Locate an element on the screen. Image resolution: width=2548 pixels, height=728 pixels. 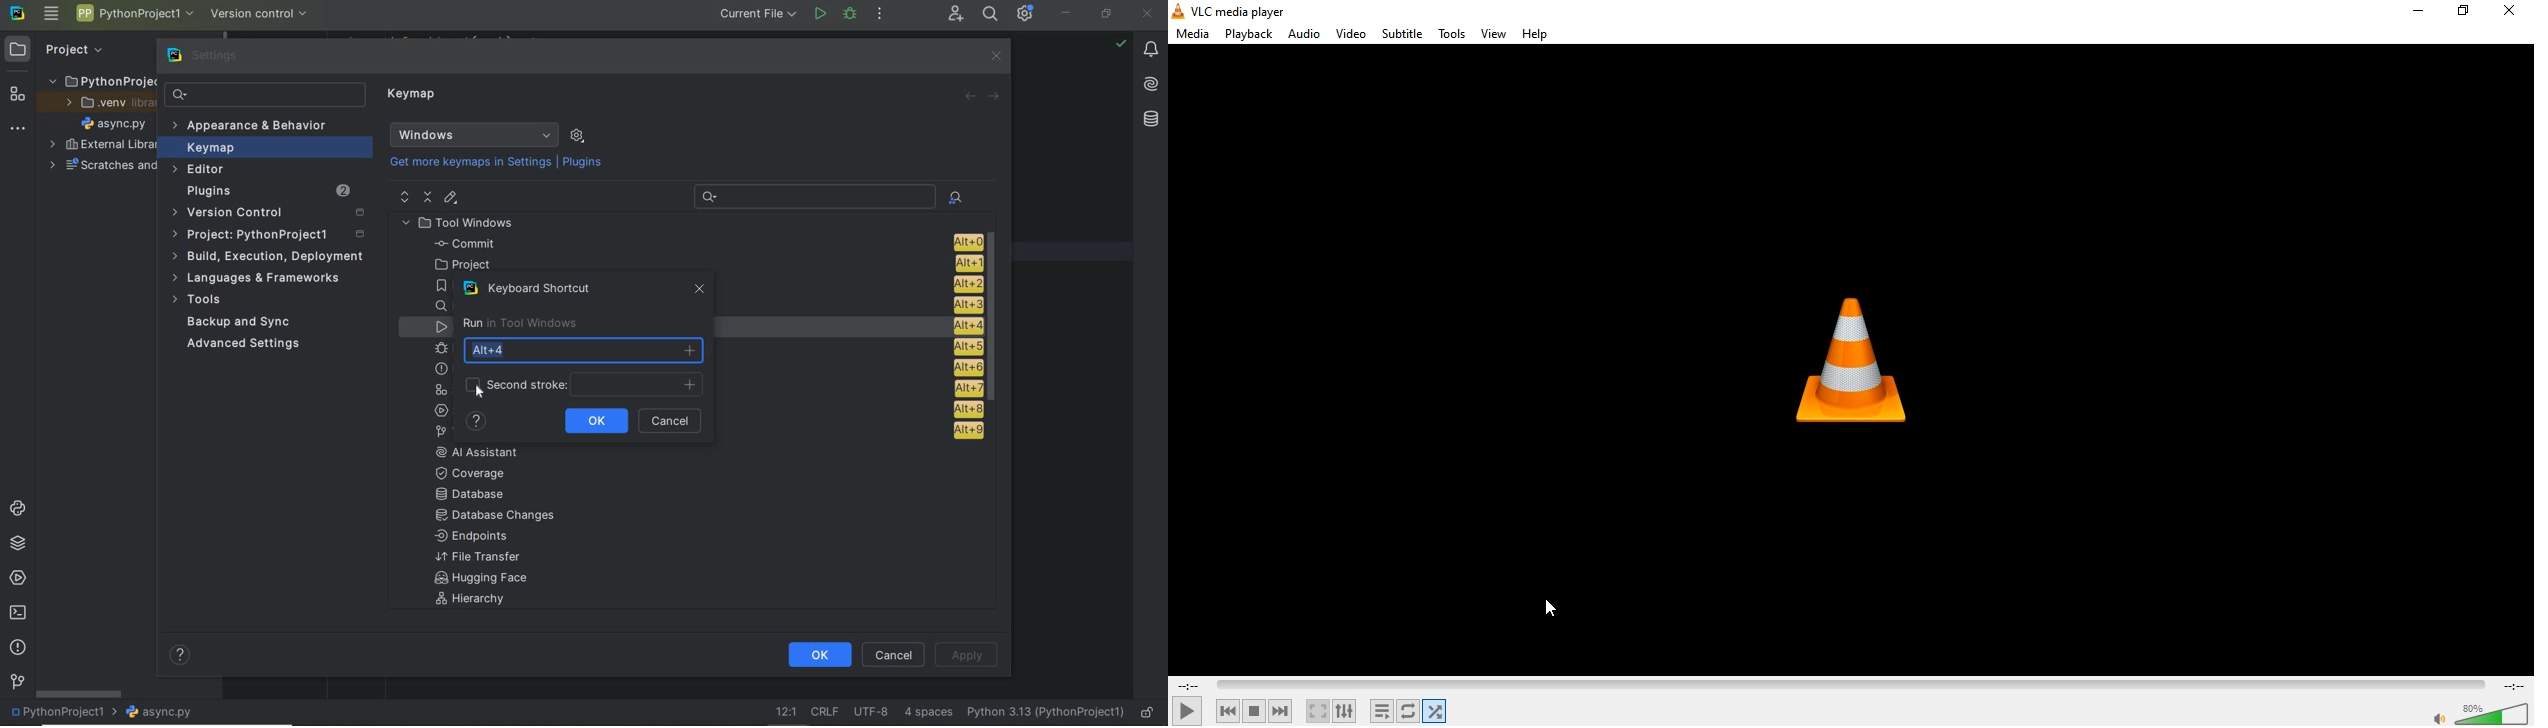
build, execution, deployment is located at coordinates (267, 257).